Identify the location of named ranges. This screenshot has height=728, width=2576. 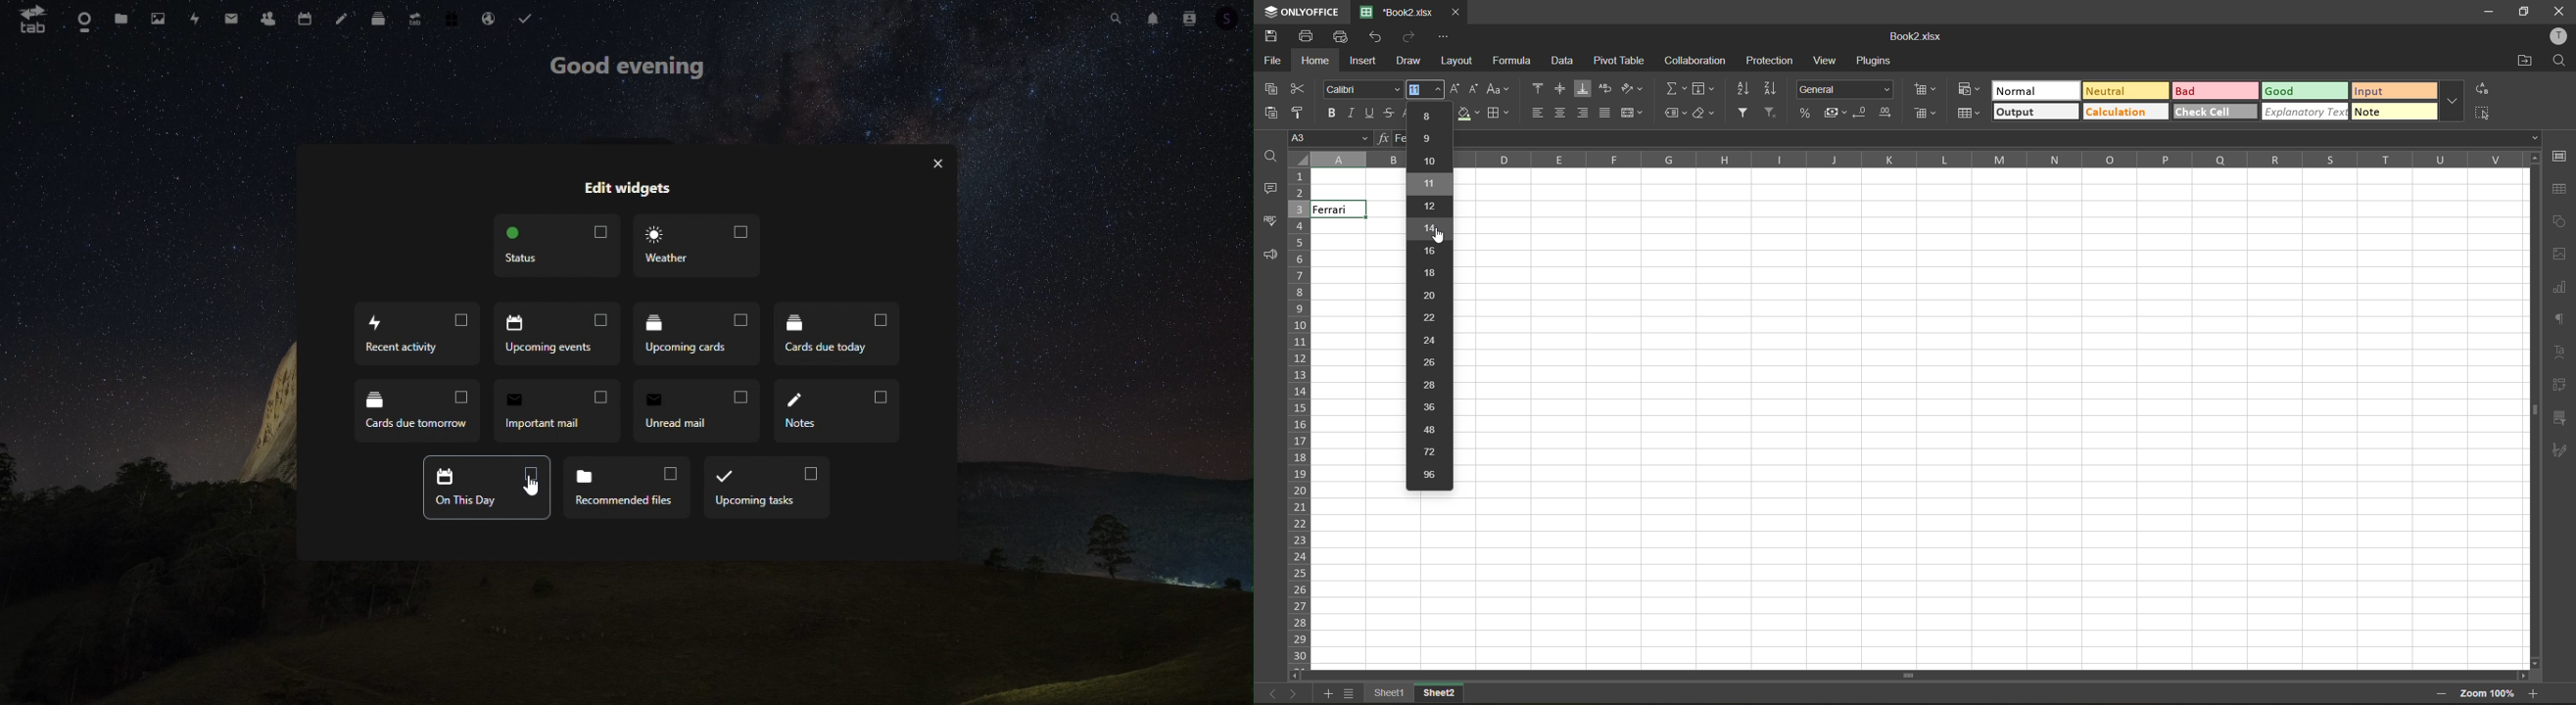
(1675, 110).